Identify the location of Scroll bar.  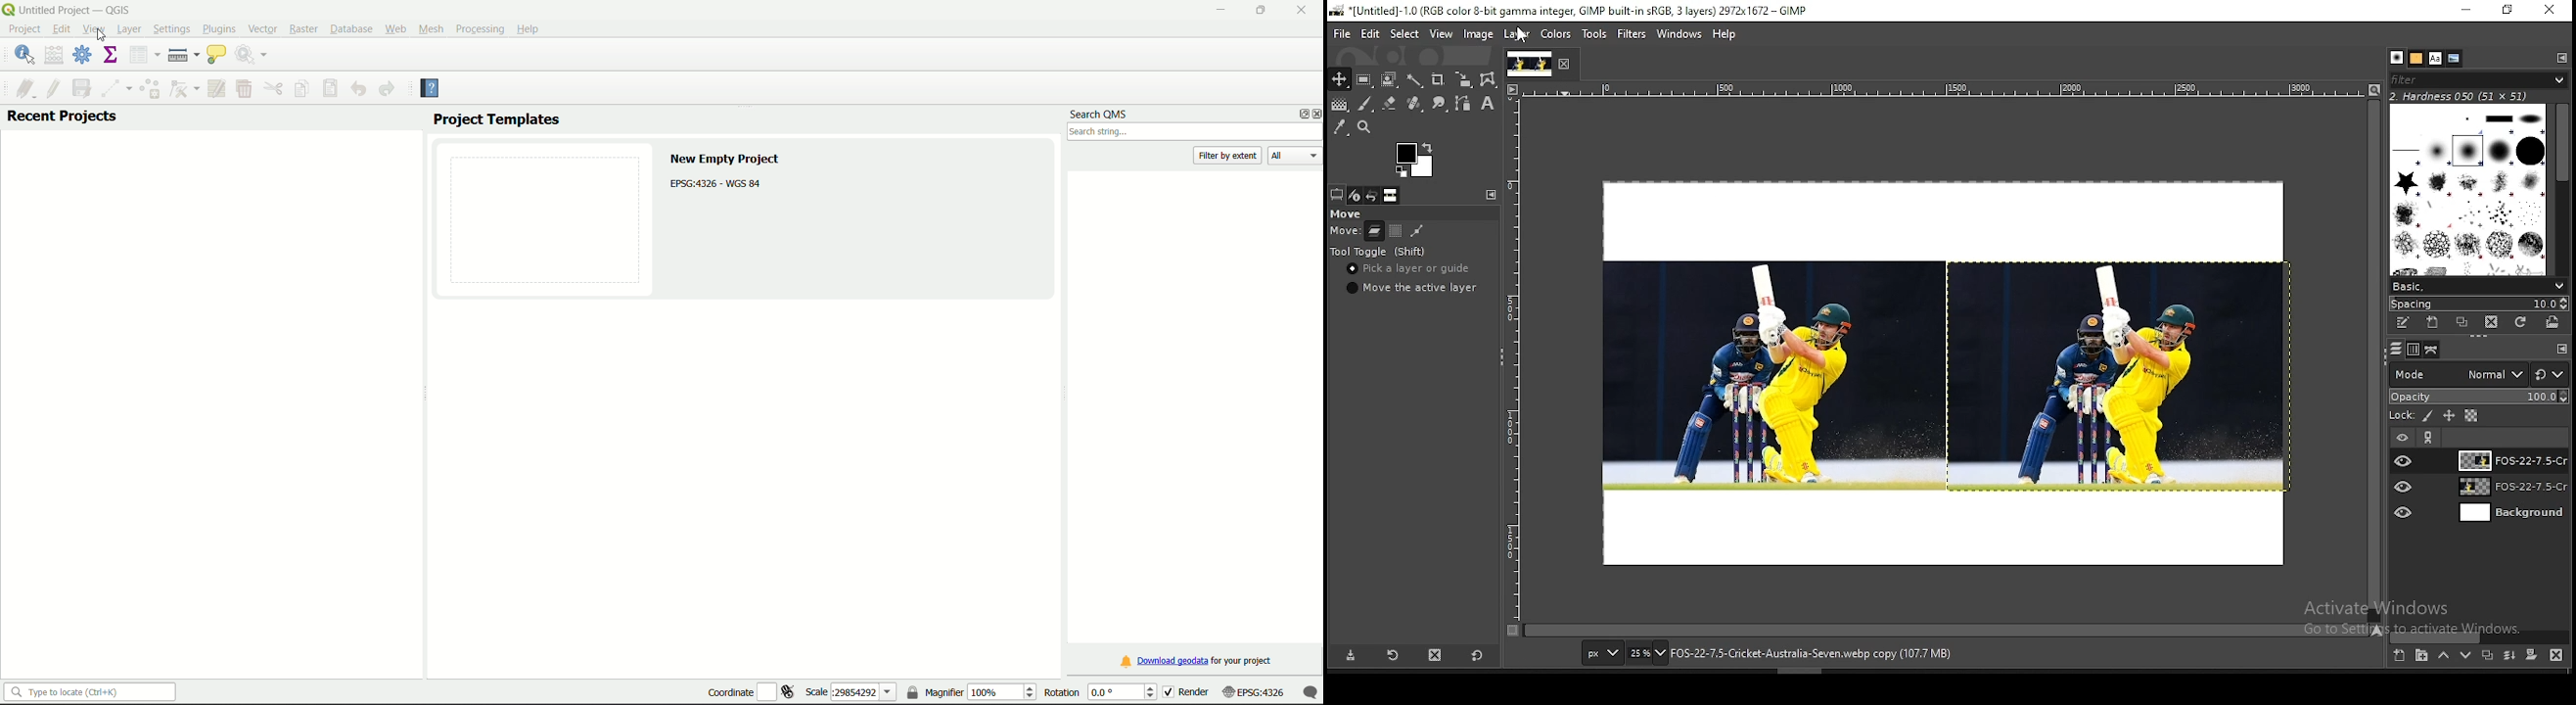
(2563, 186).